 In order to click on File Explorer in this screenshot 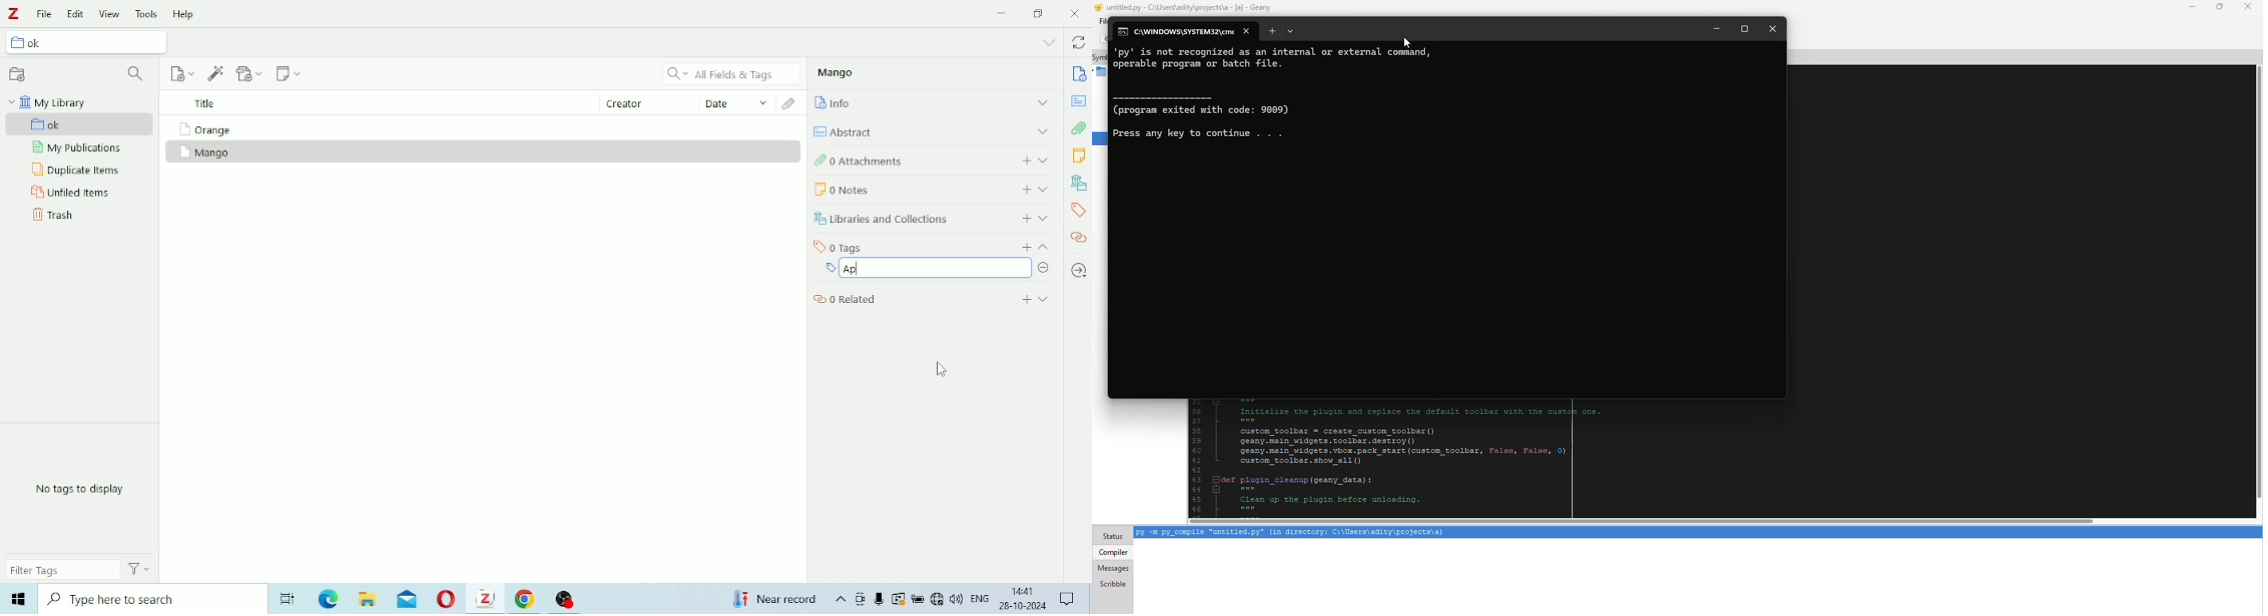, I will do `click(367, 600)`.